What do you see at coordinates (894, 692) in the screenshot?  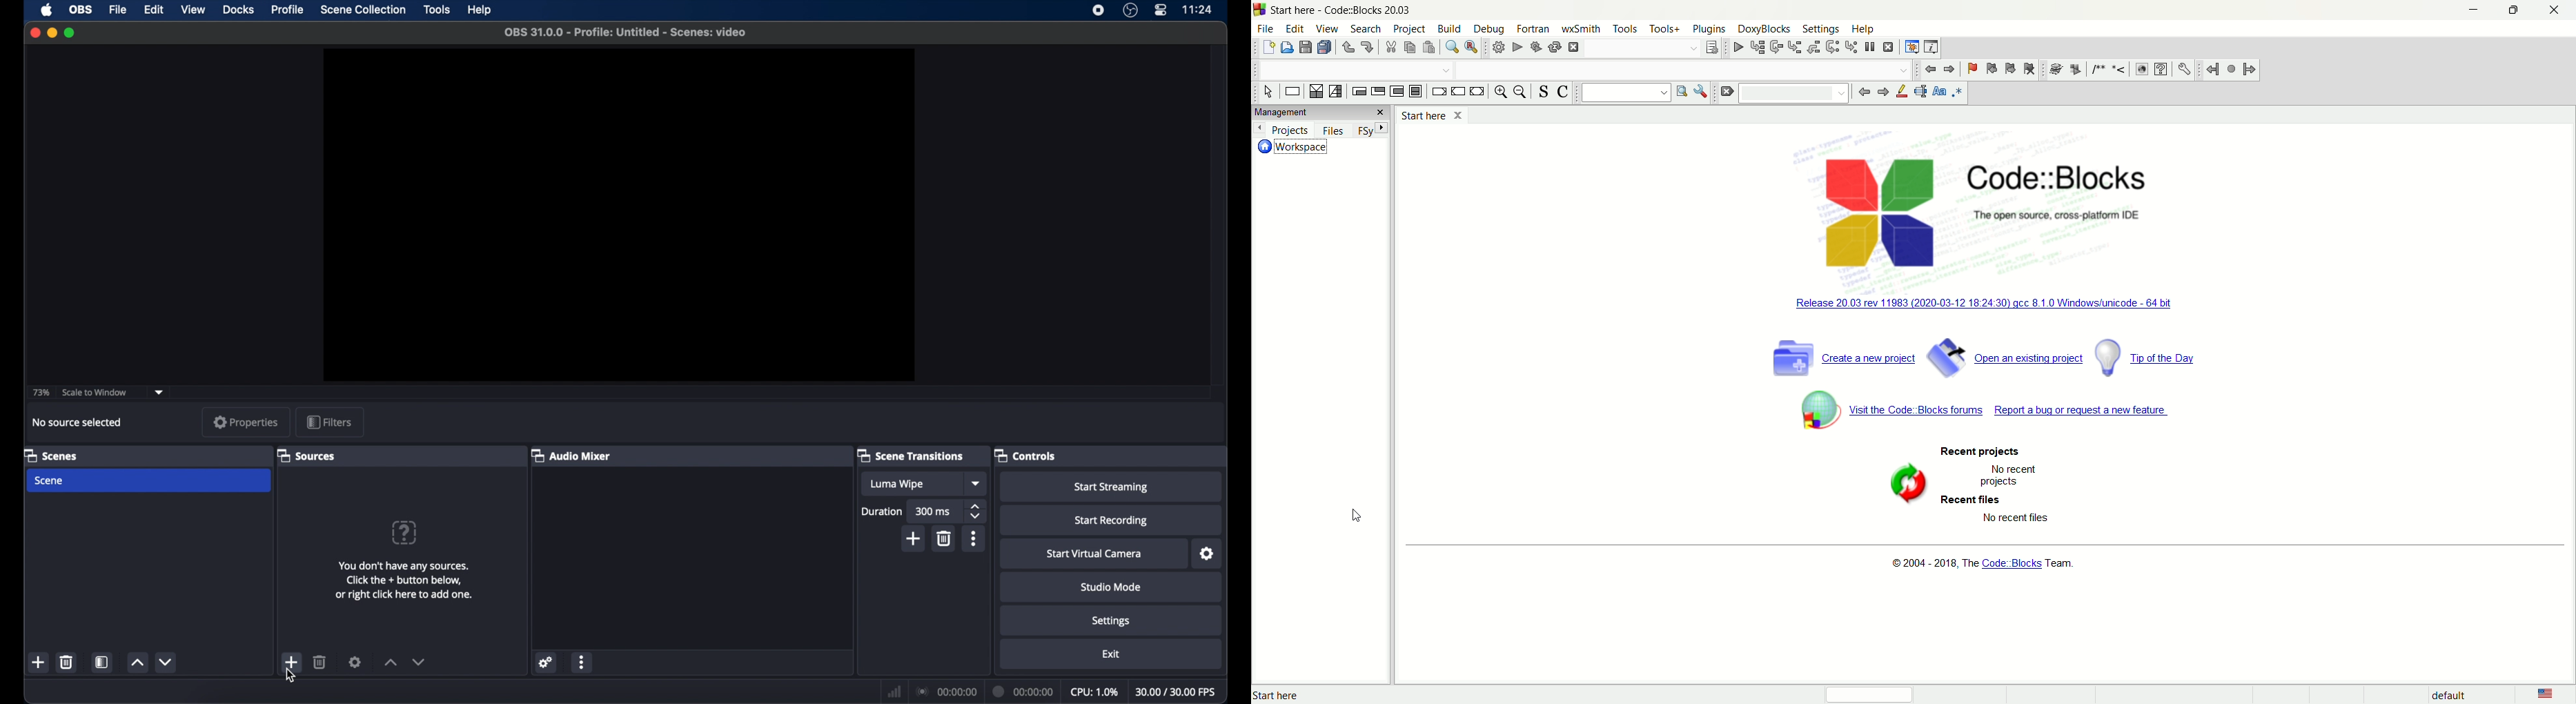 I see `network` at bounding box center [894, 692].